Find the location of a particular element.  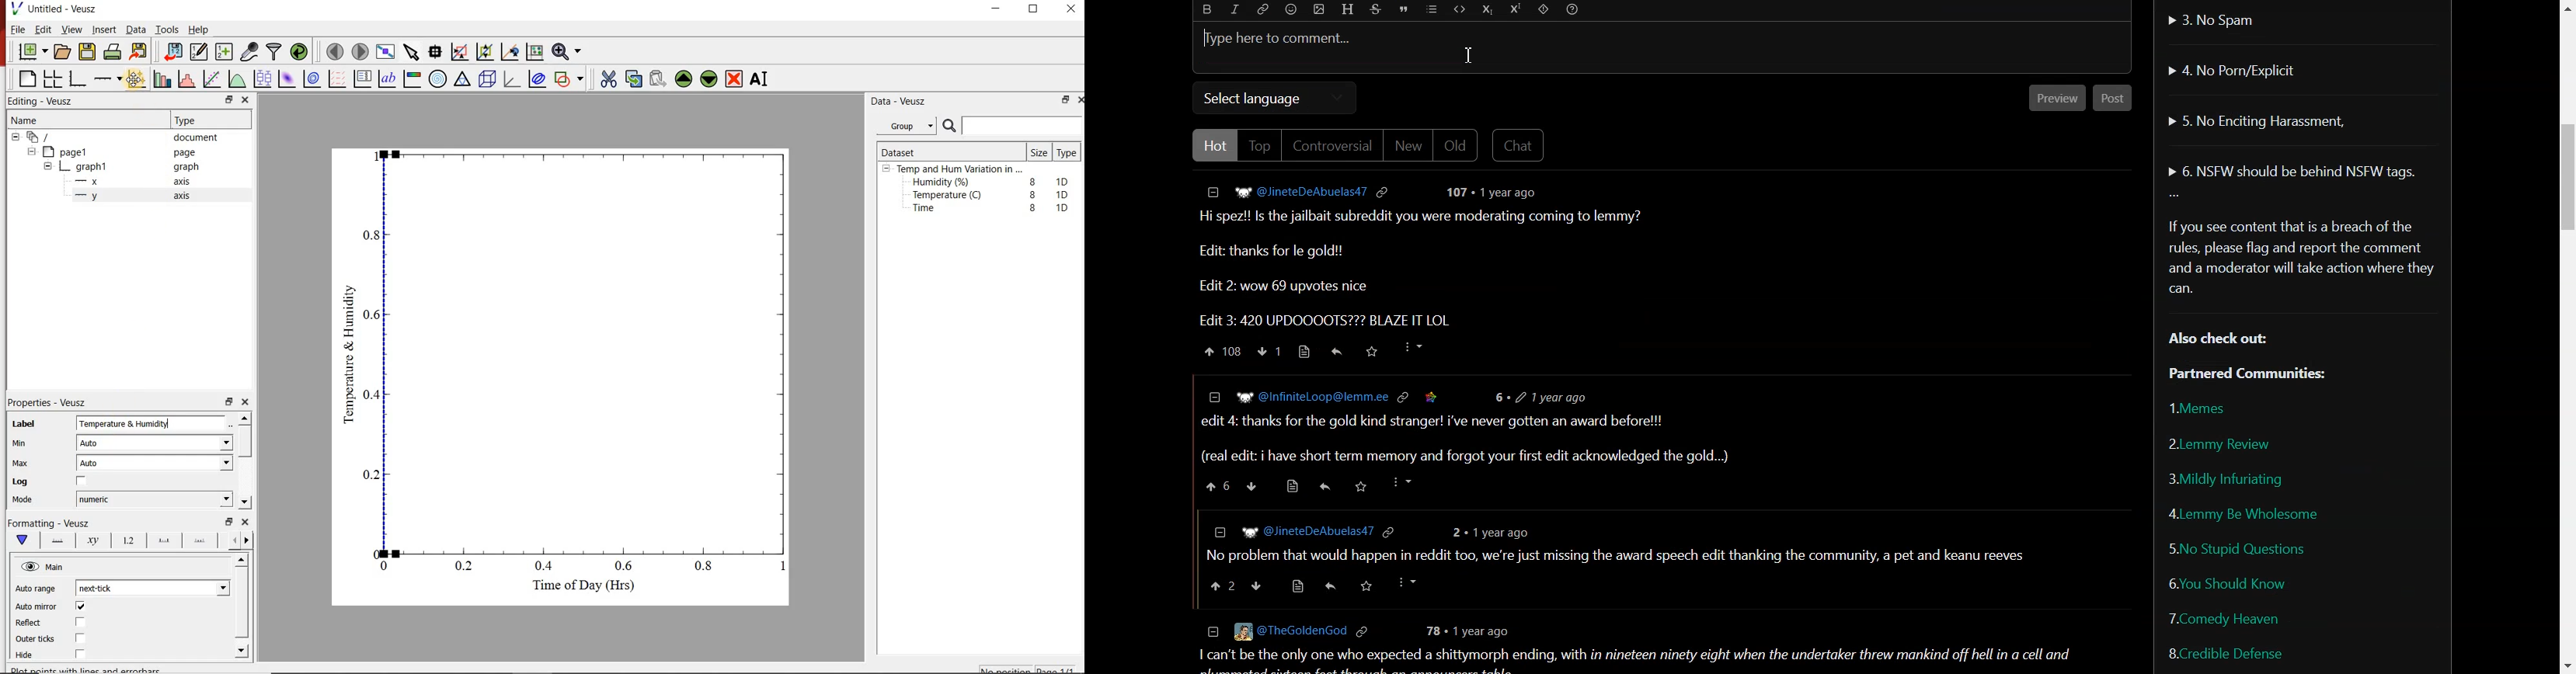

Graph is located at coordinates (589, 351).